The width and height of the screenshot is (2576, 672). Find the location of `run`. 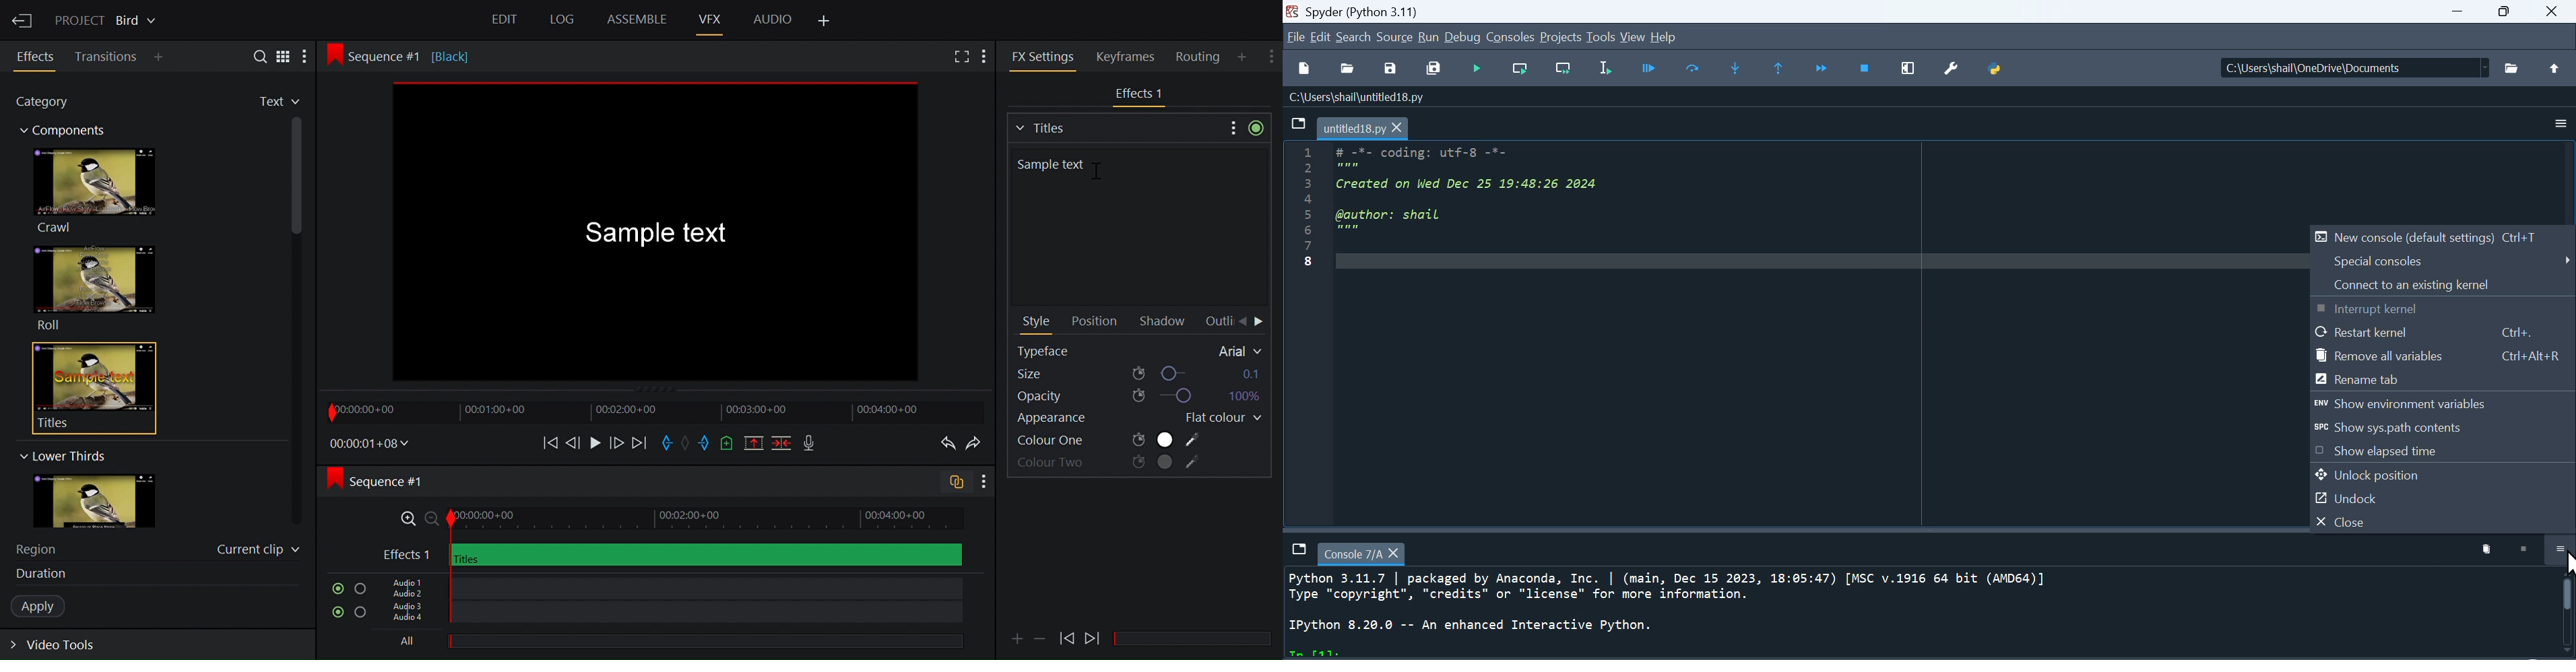

run is located at coordinates (1429, 38).